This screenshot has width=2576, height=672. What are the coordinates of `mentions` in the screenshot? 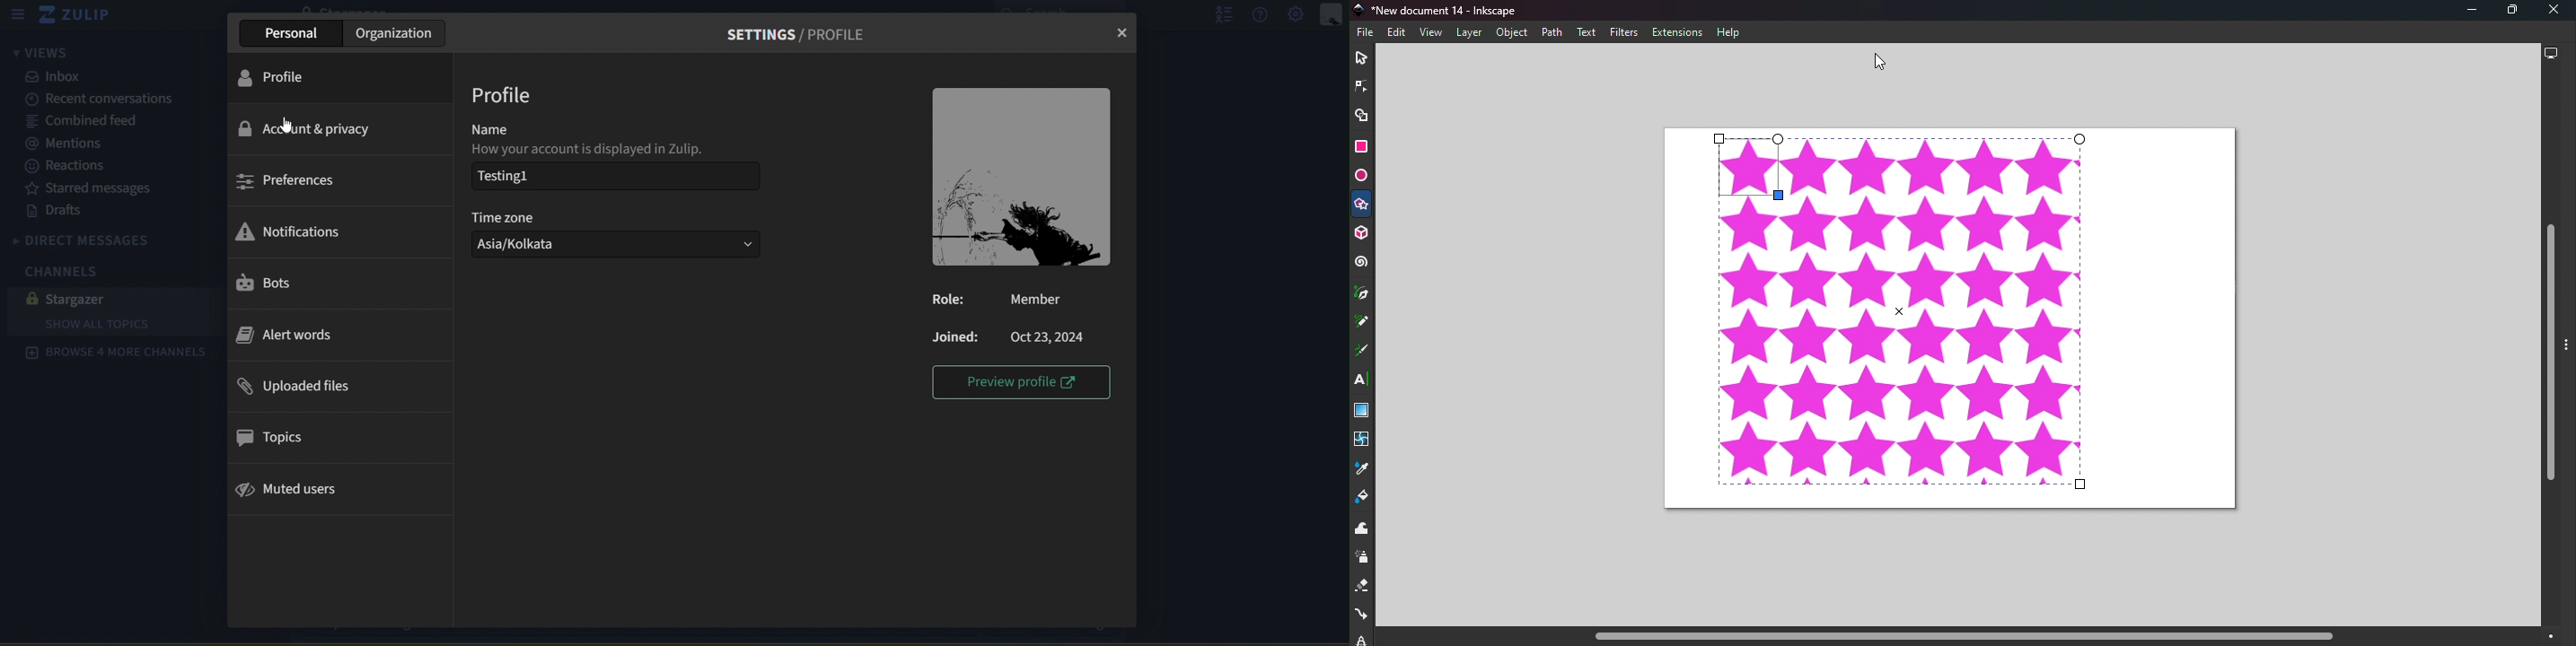 It's located at (70, 145).